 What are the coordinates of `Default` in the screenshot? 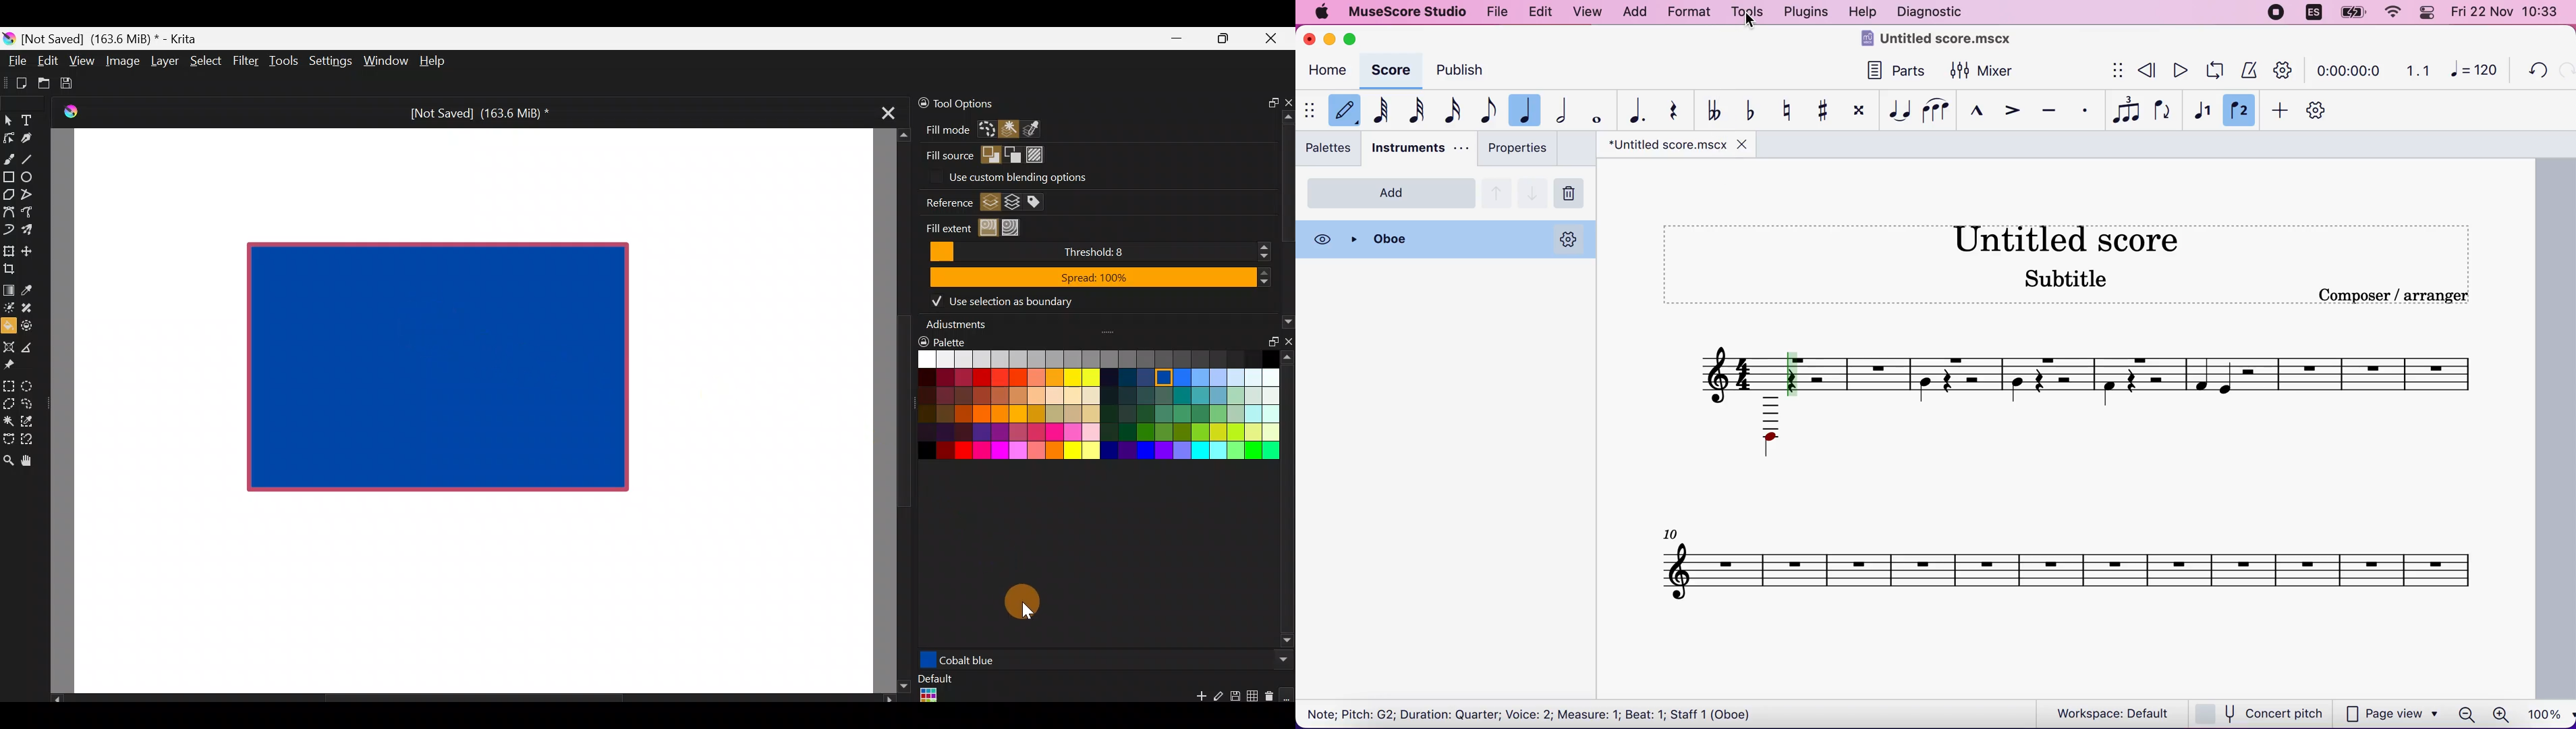 It's located at (934, 690).